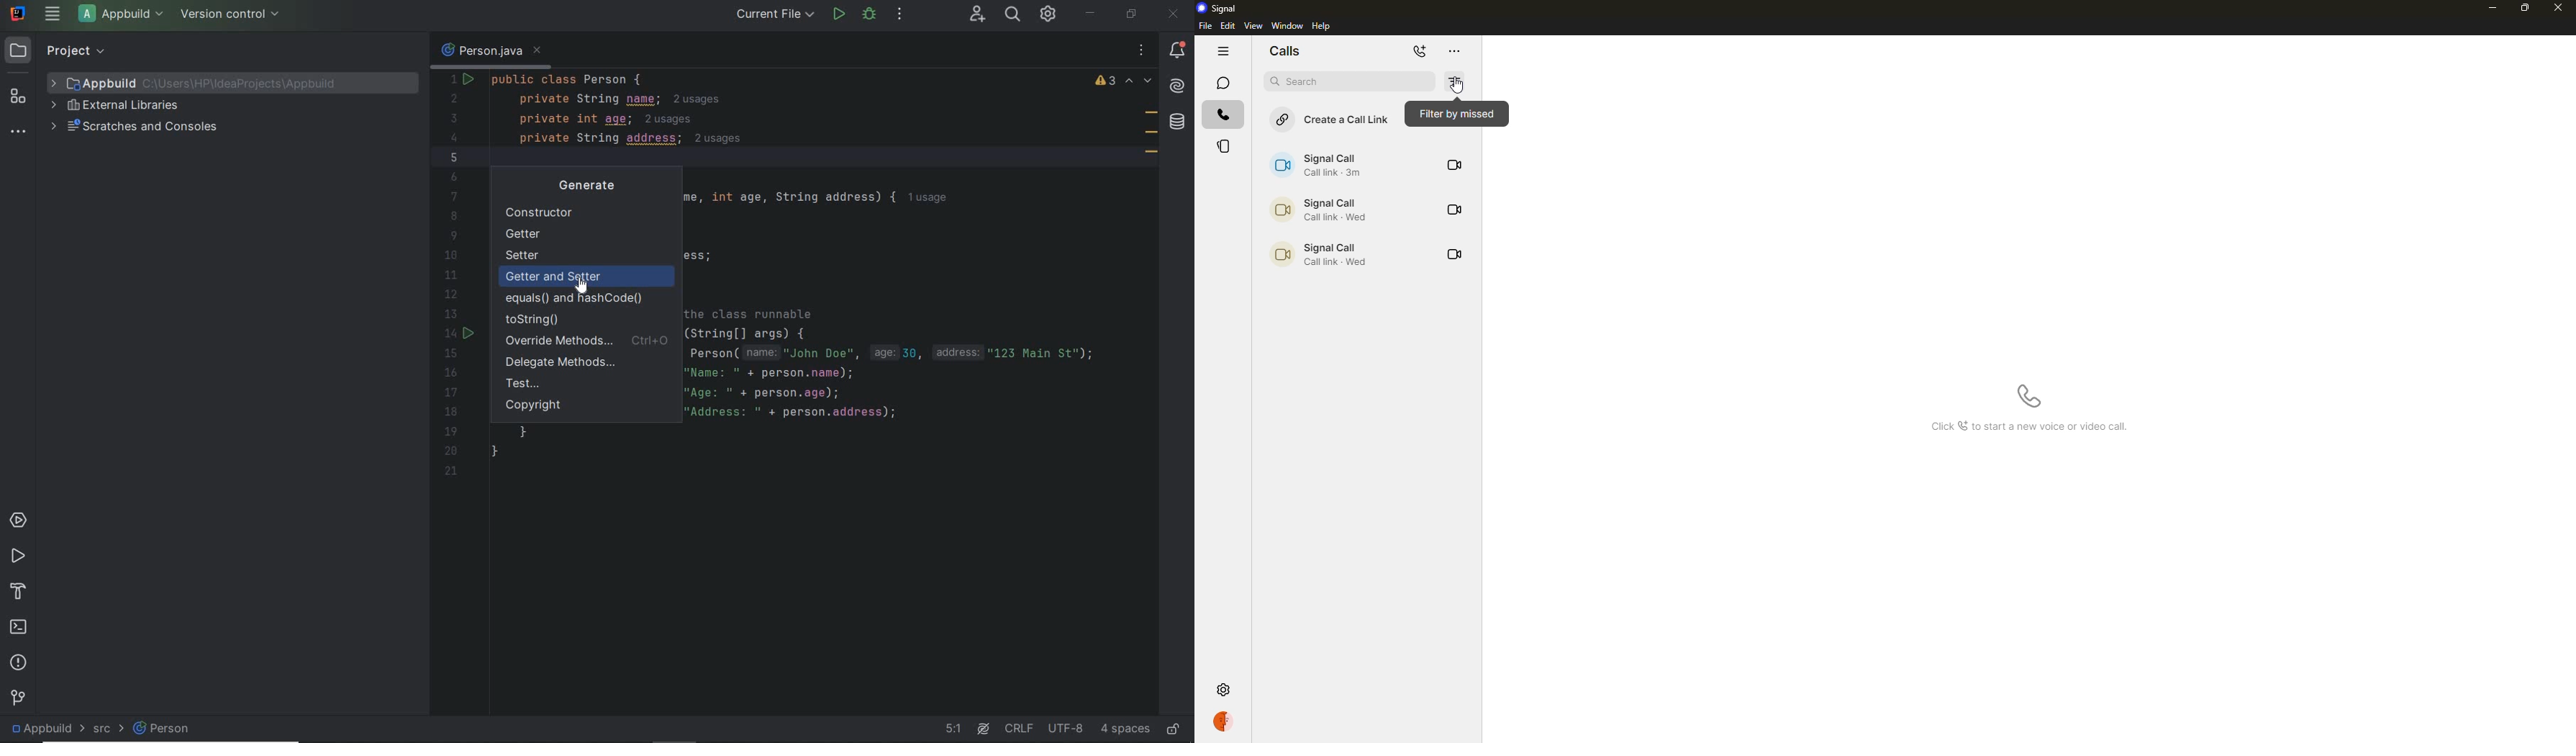  I want to click on help, so click(1324, 26).